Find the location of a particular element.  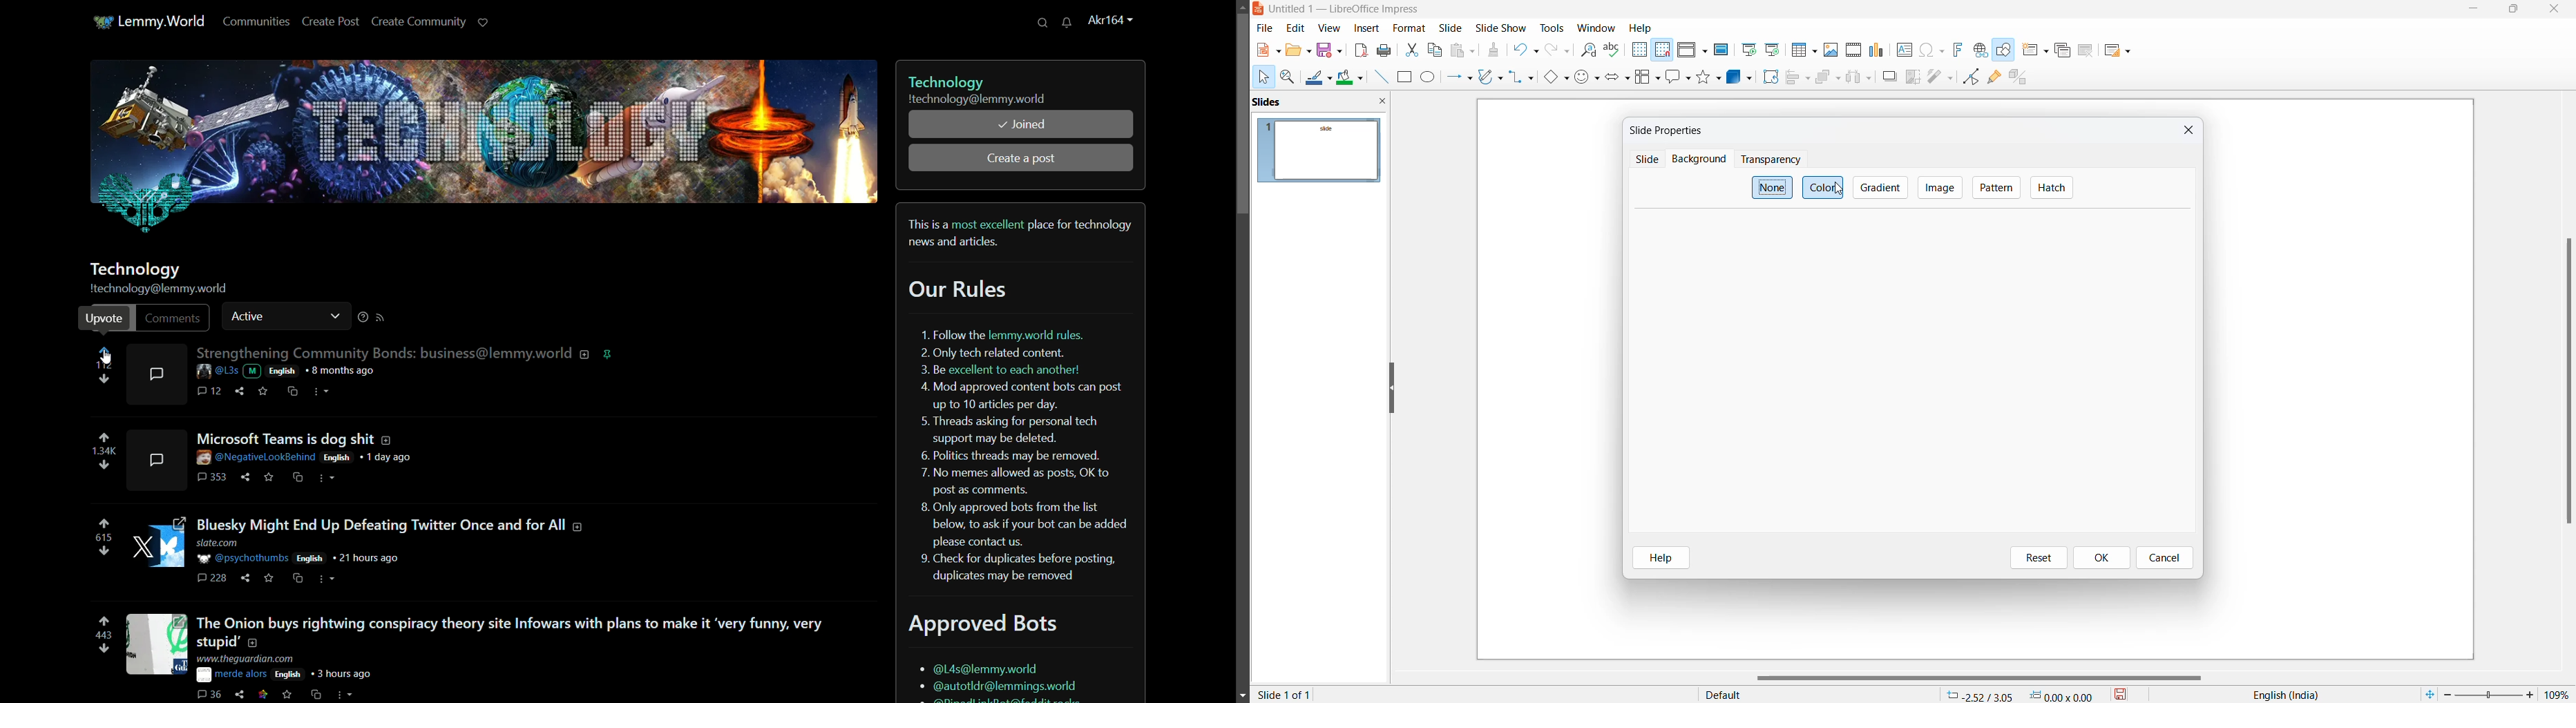

start from current slide is located at coordinates (1771, 49).